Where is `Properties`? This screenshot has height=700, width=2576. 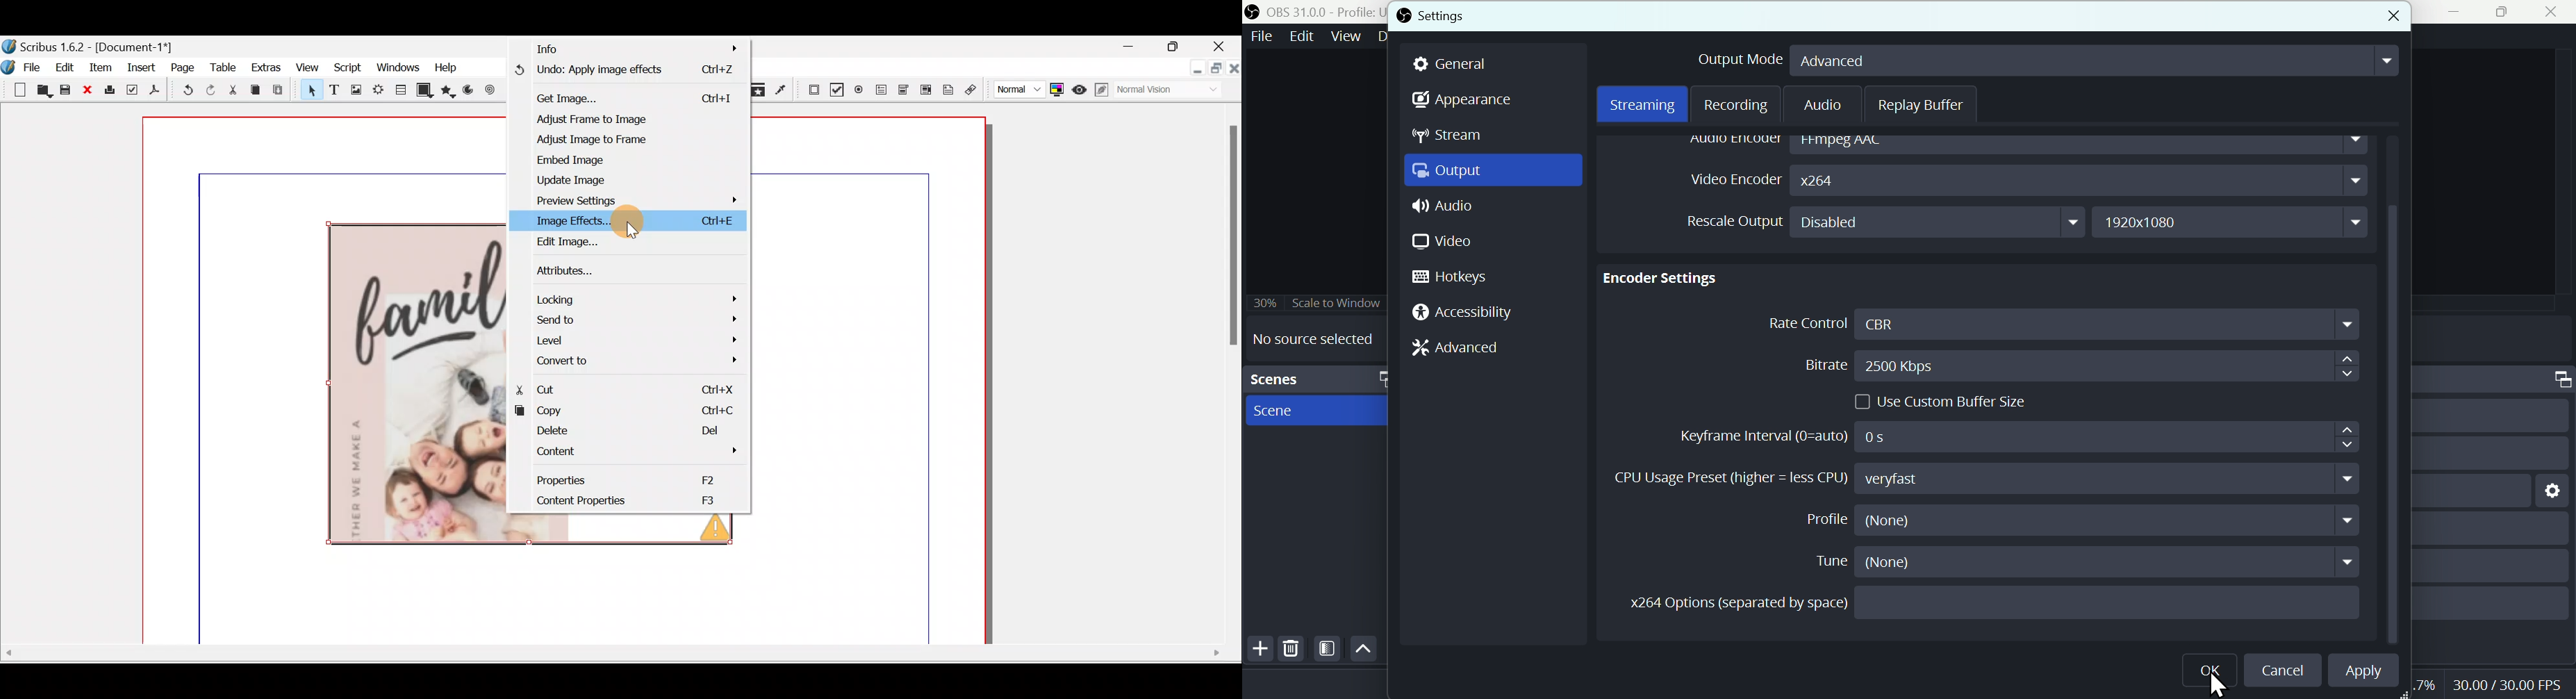
Properties is located at coordinates (638, 480).